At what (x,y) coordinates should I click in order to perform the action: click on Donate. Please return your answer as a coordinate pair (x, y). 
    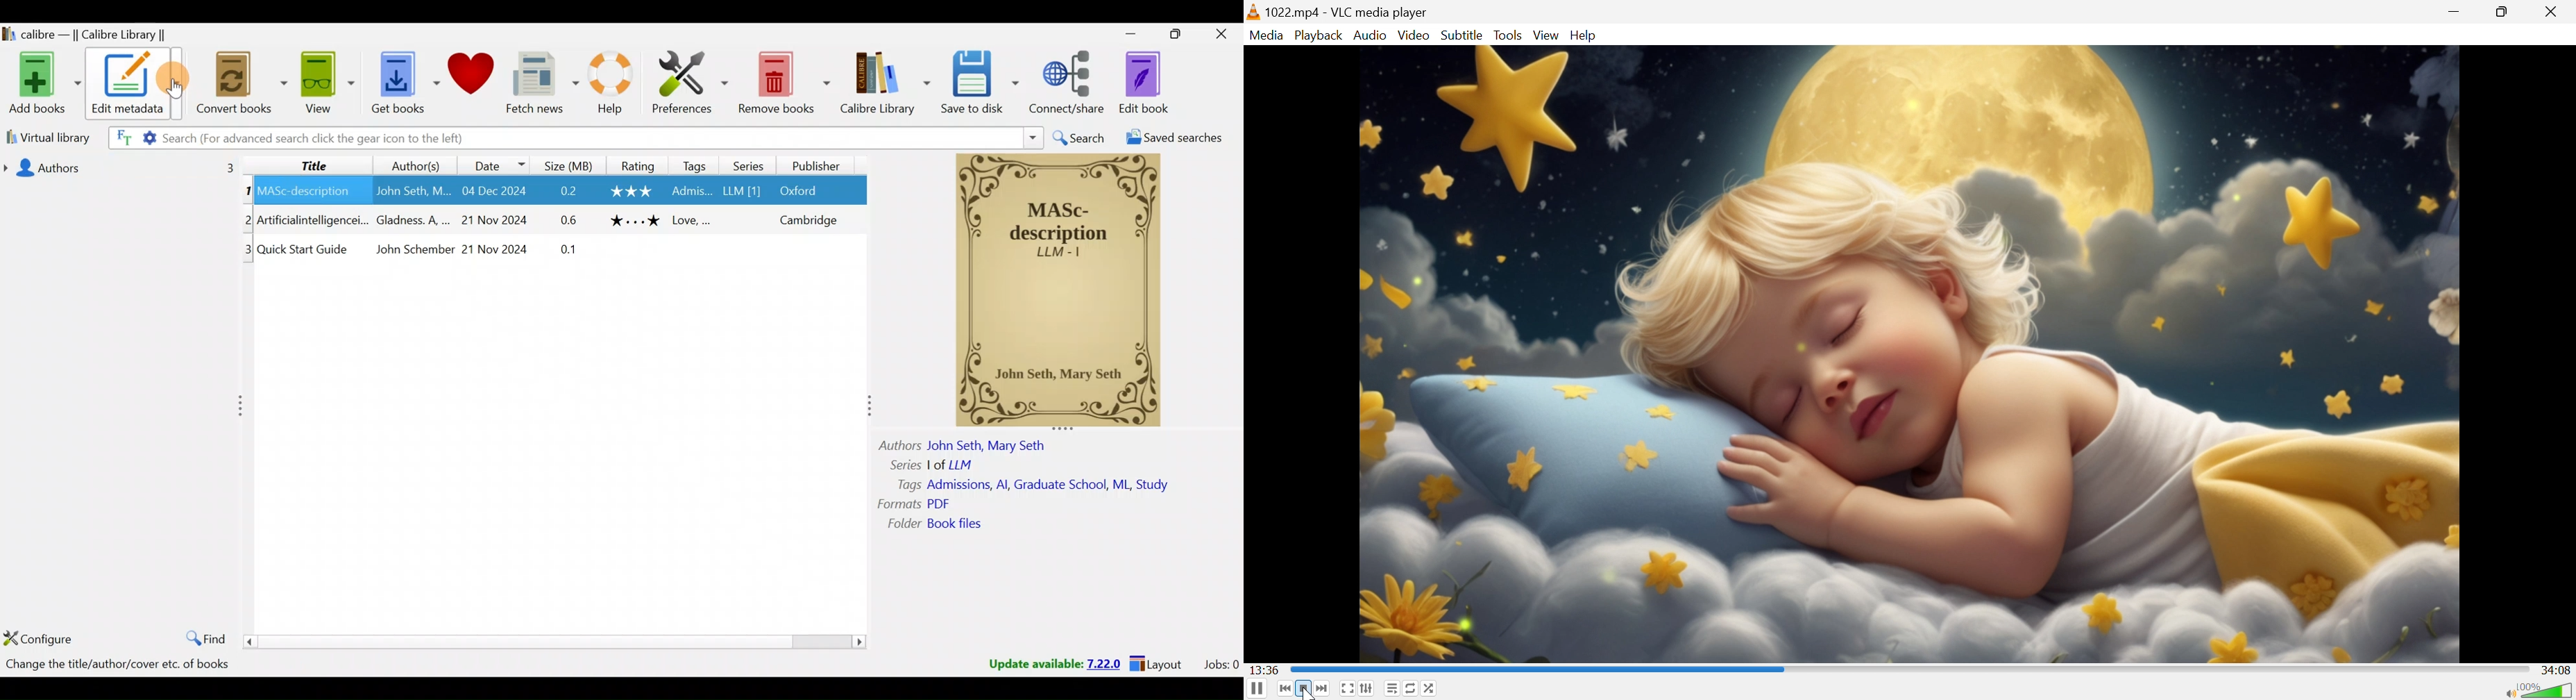
    Looking at the image, I should click on (471, 86).